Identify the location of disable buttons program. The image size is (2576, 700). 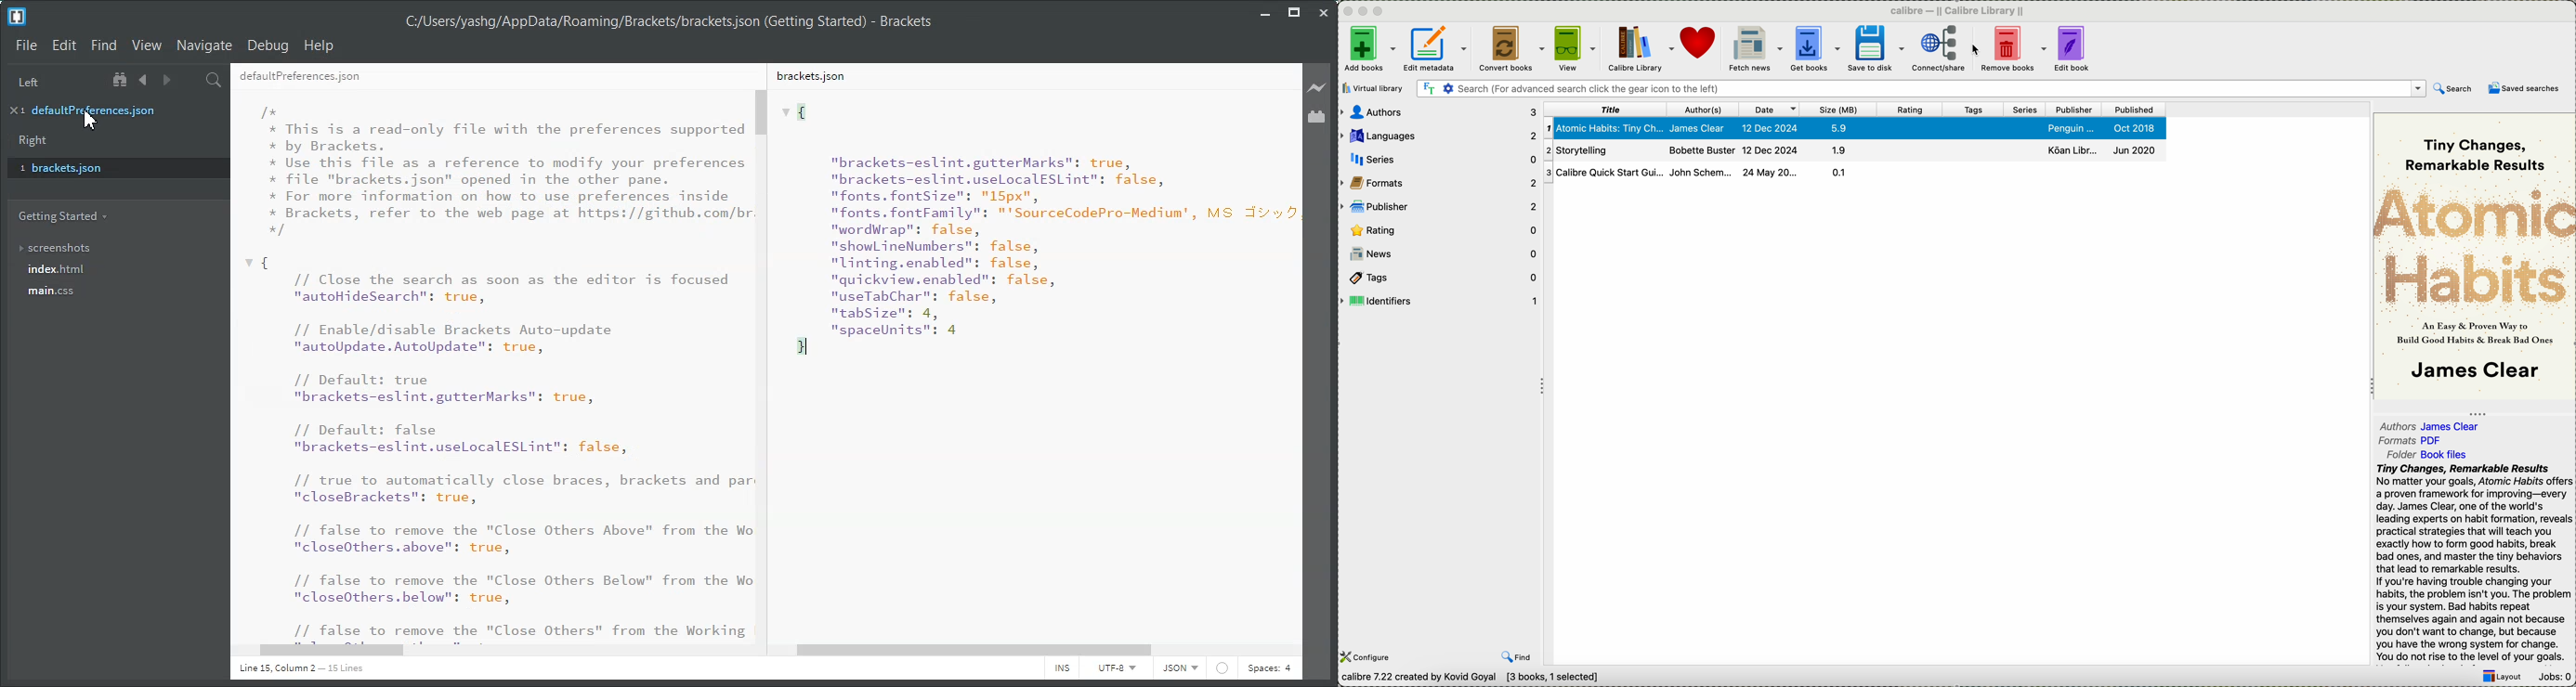
(1365, 11).